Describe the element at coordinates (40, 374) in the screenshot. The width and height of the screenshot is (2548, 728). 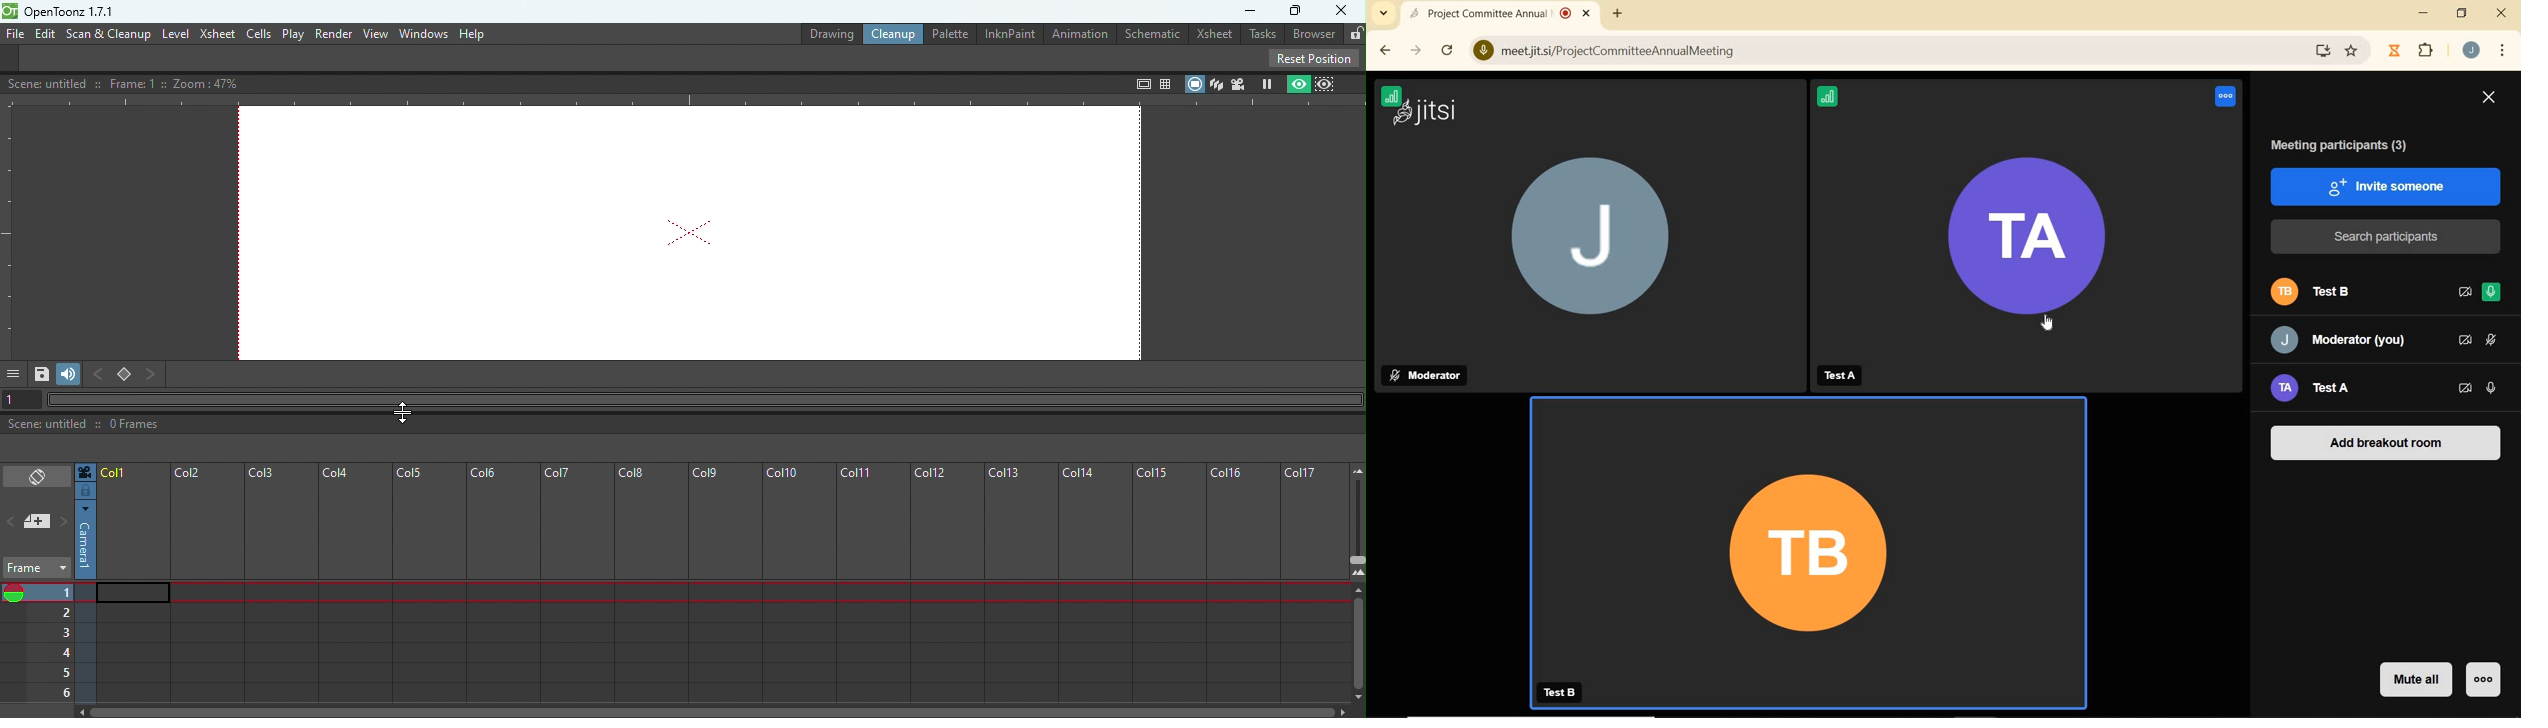
I see `Save Image` at that location.